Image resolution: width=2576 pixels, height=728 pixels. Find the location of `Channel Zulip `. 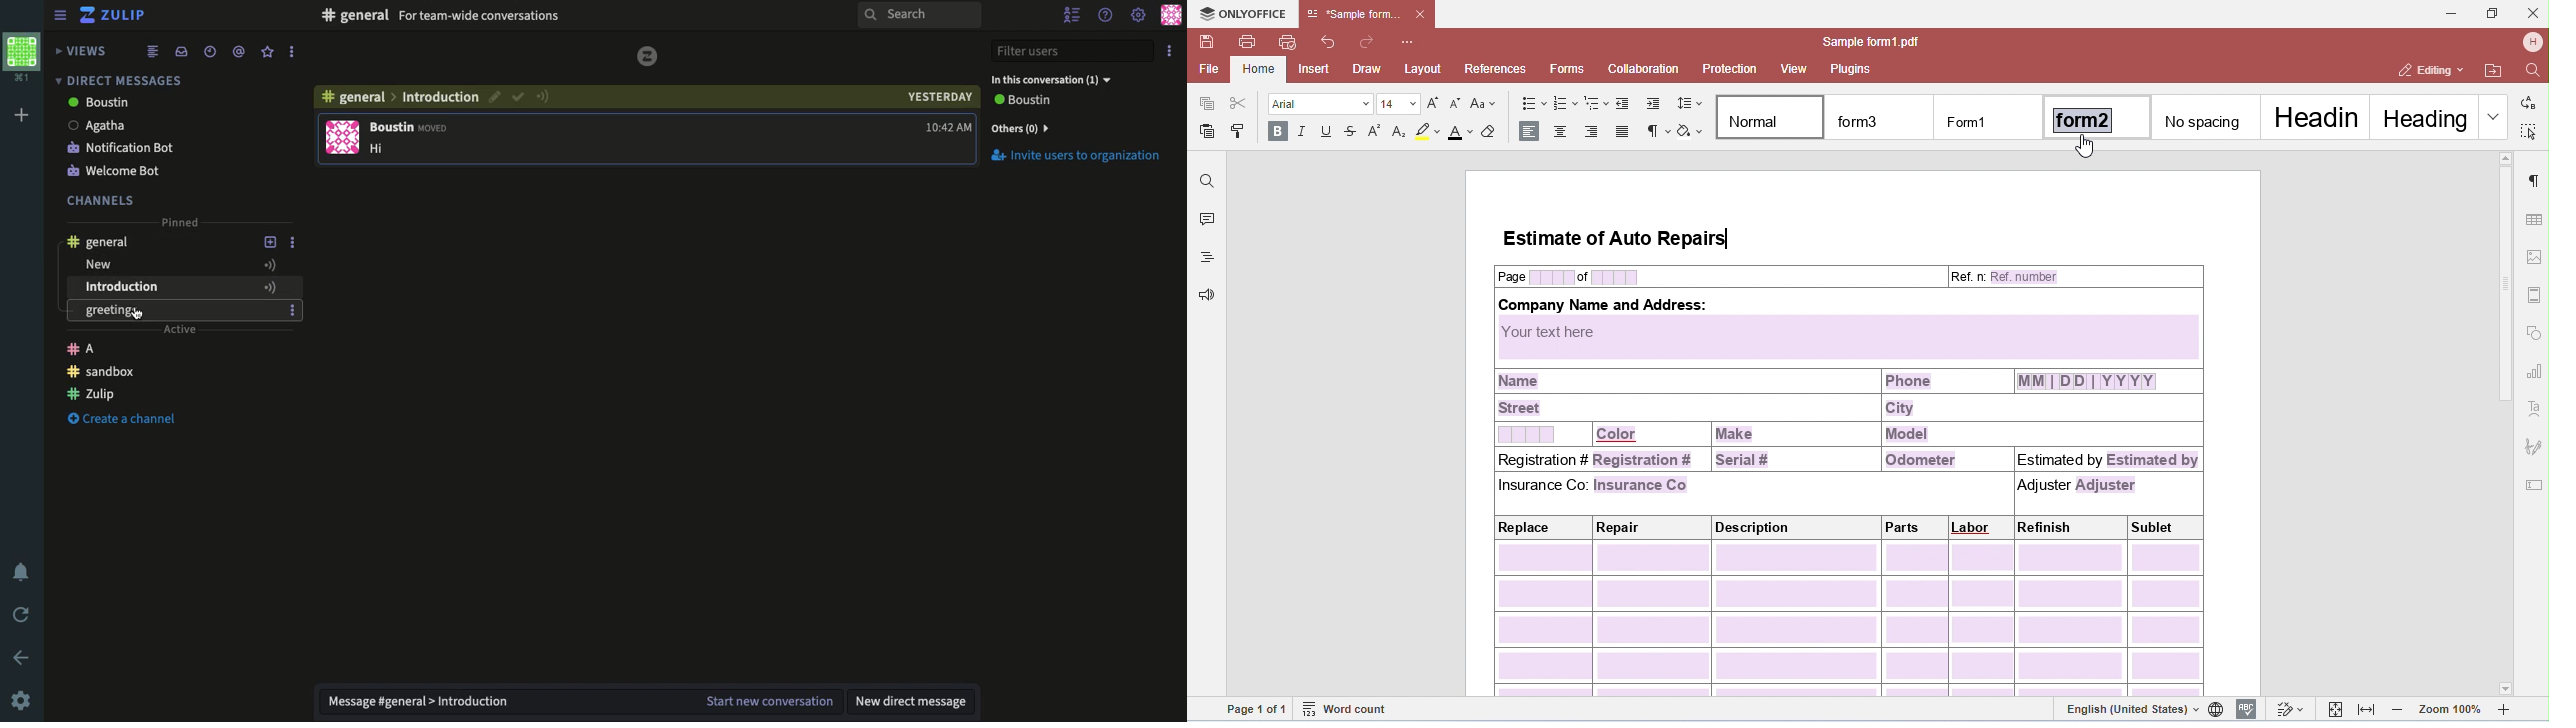

Channel Zulip  is located at coordinates (174, 394).